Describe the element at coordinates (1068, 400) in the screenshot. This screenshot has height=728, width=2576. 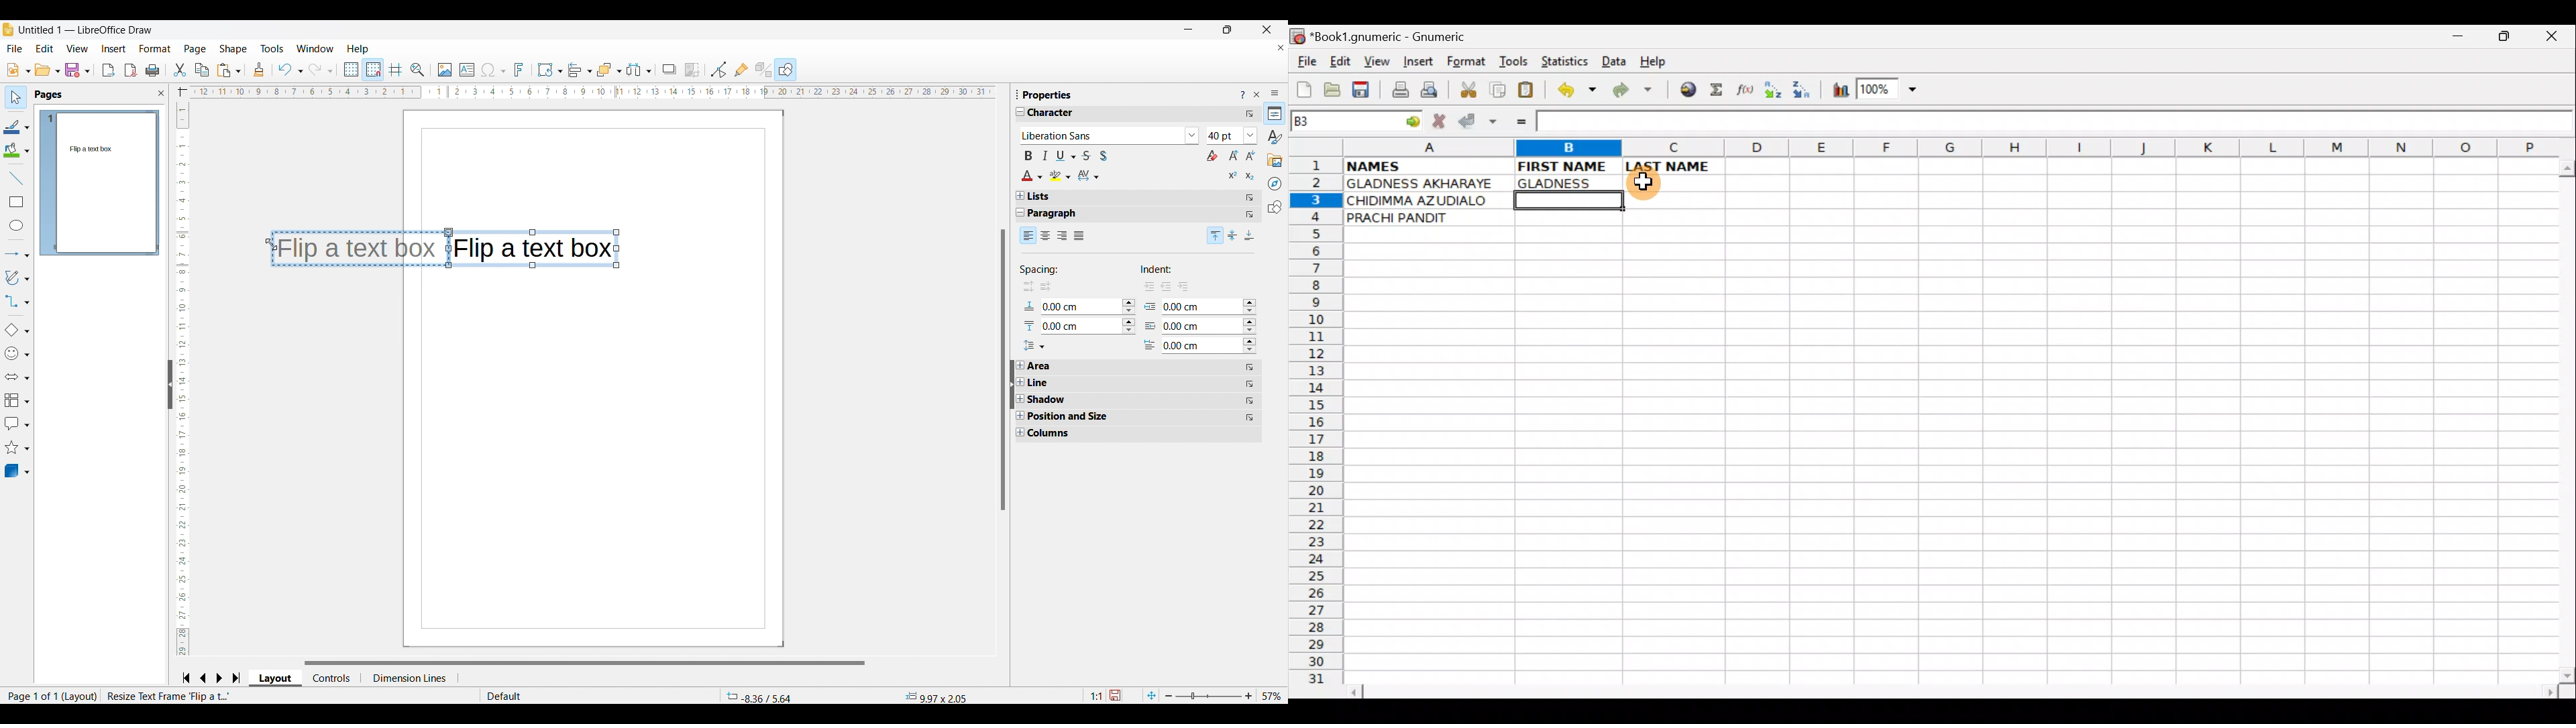
I see `Shadow property` at that location.